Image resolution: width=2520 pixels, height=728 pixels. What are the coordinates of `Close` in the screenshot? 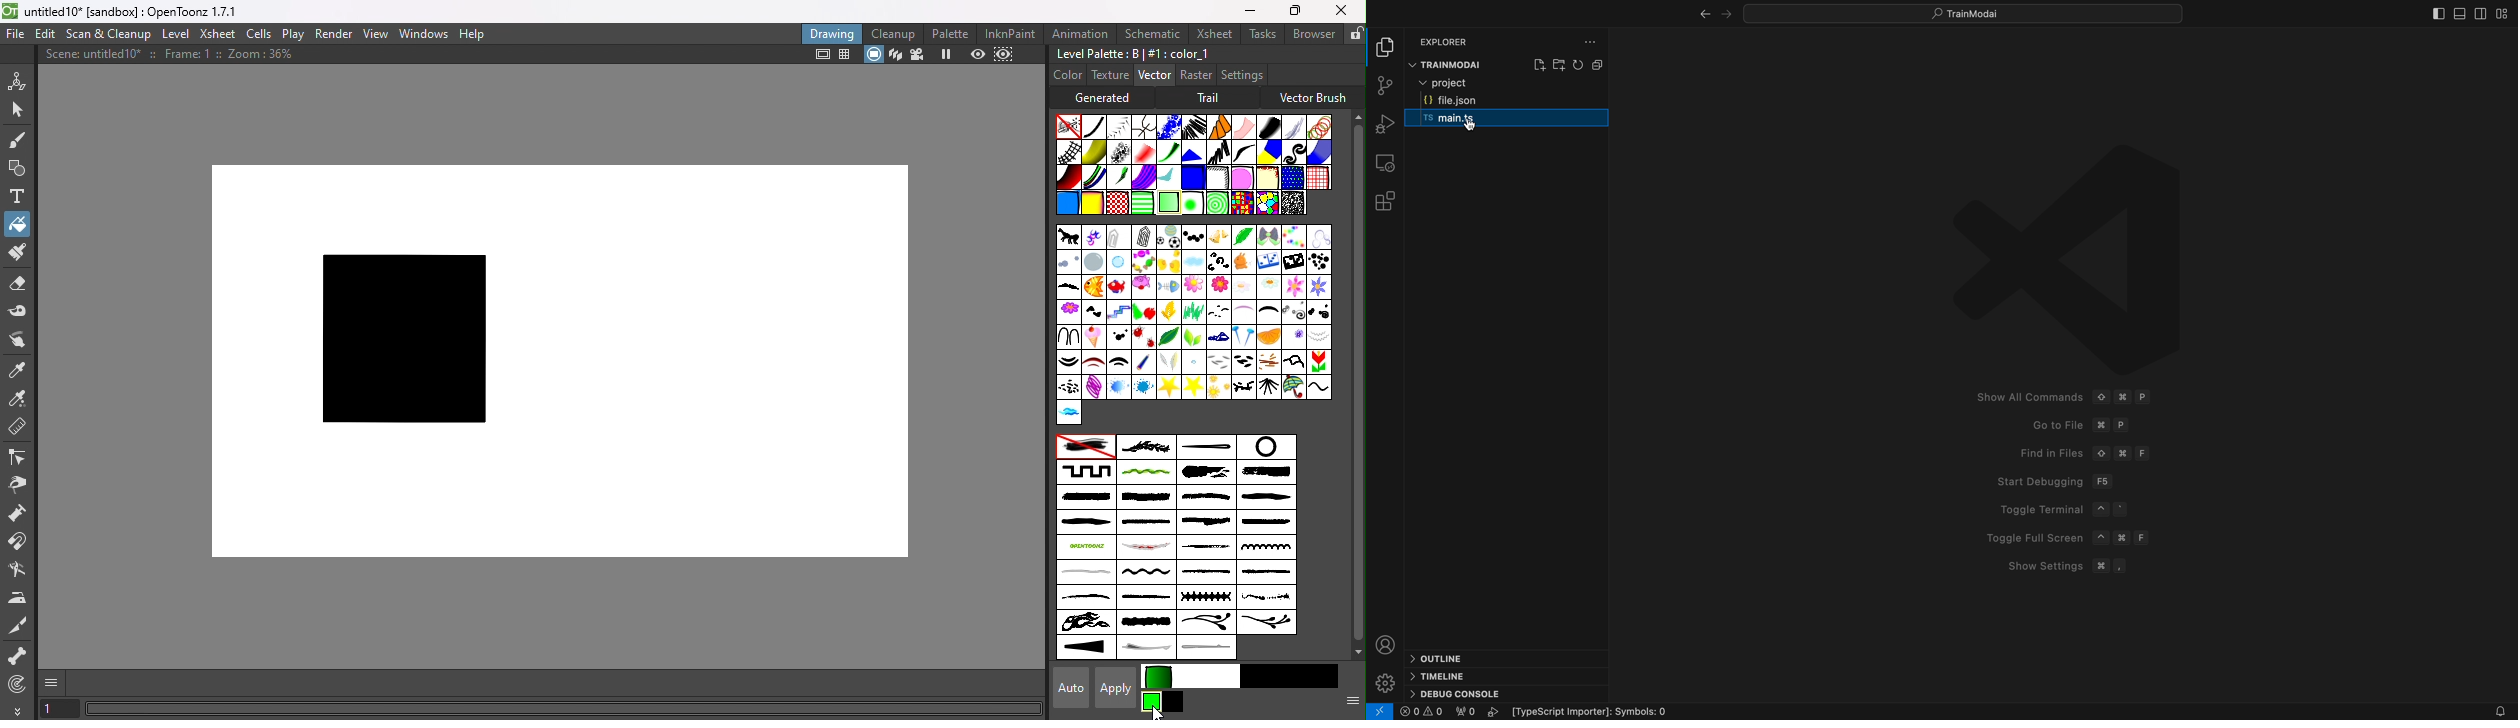 It's located at (1342, 10).